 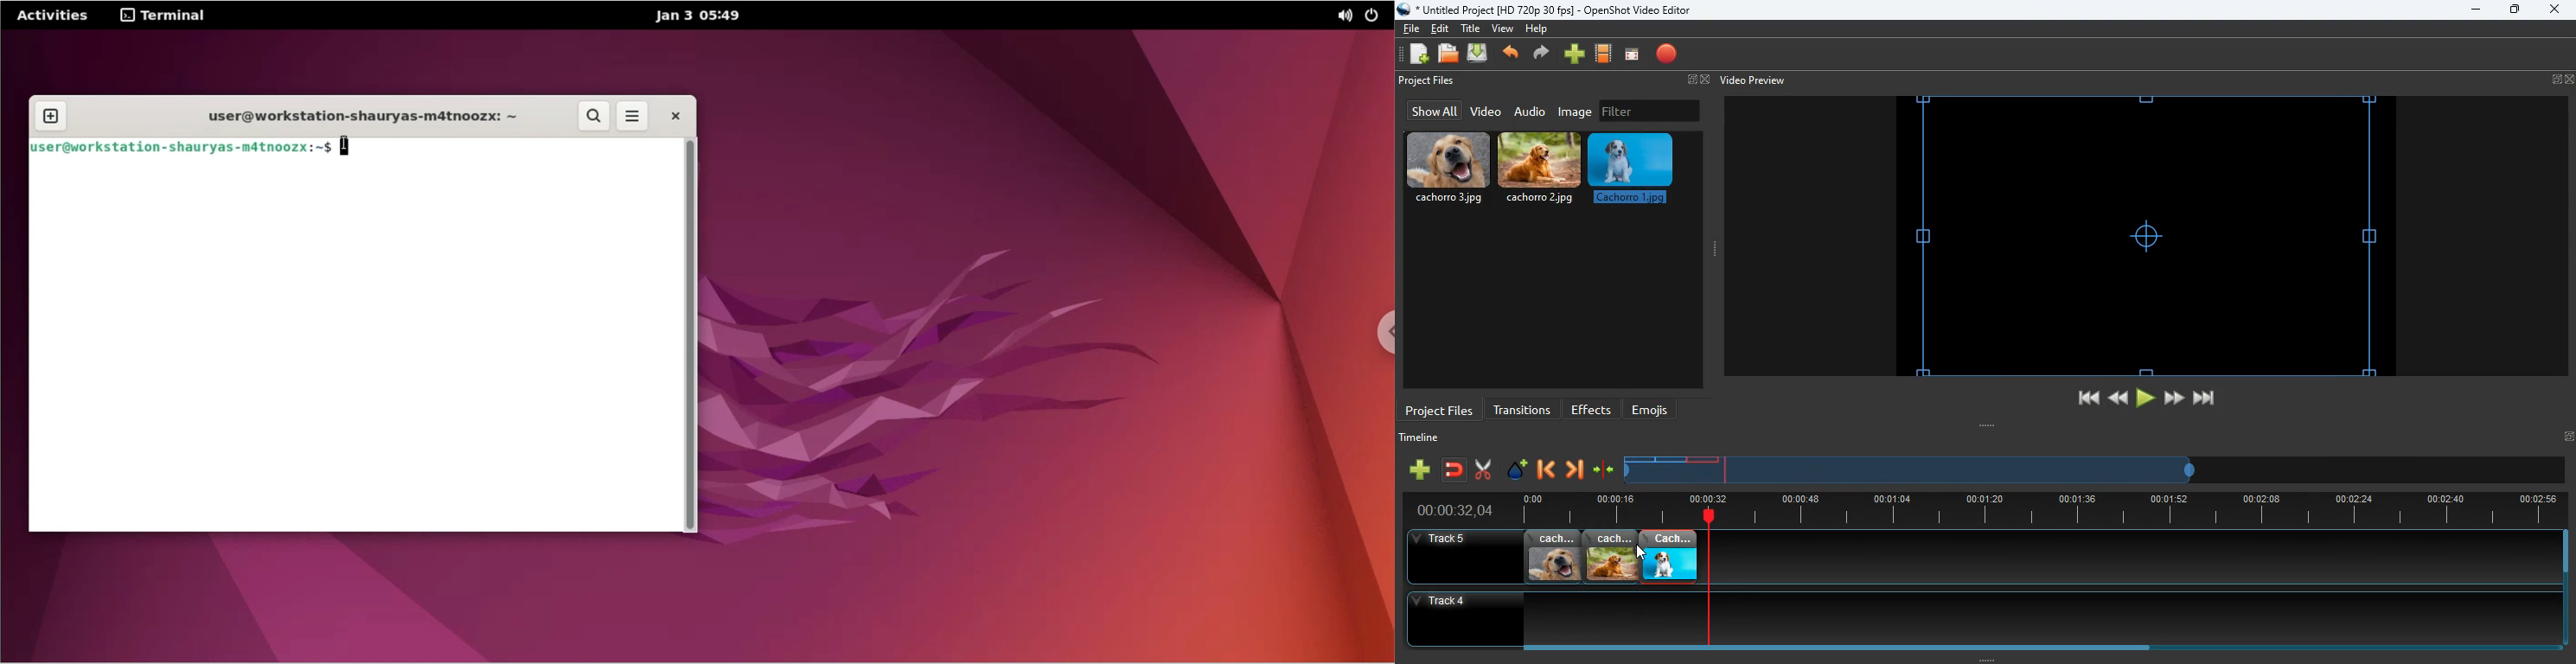 I want to click on Image 3 timeline, so click(x=1708, y=459).